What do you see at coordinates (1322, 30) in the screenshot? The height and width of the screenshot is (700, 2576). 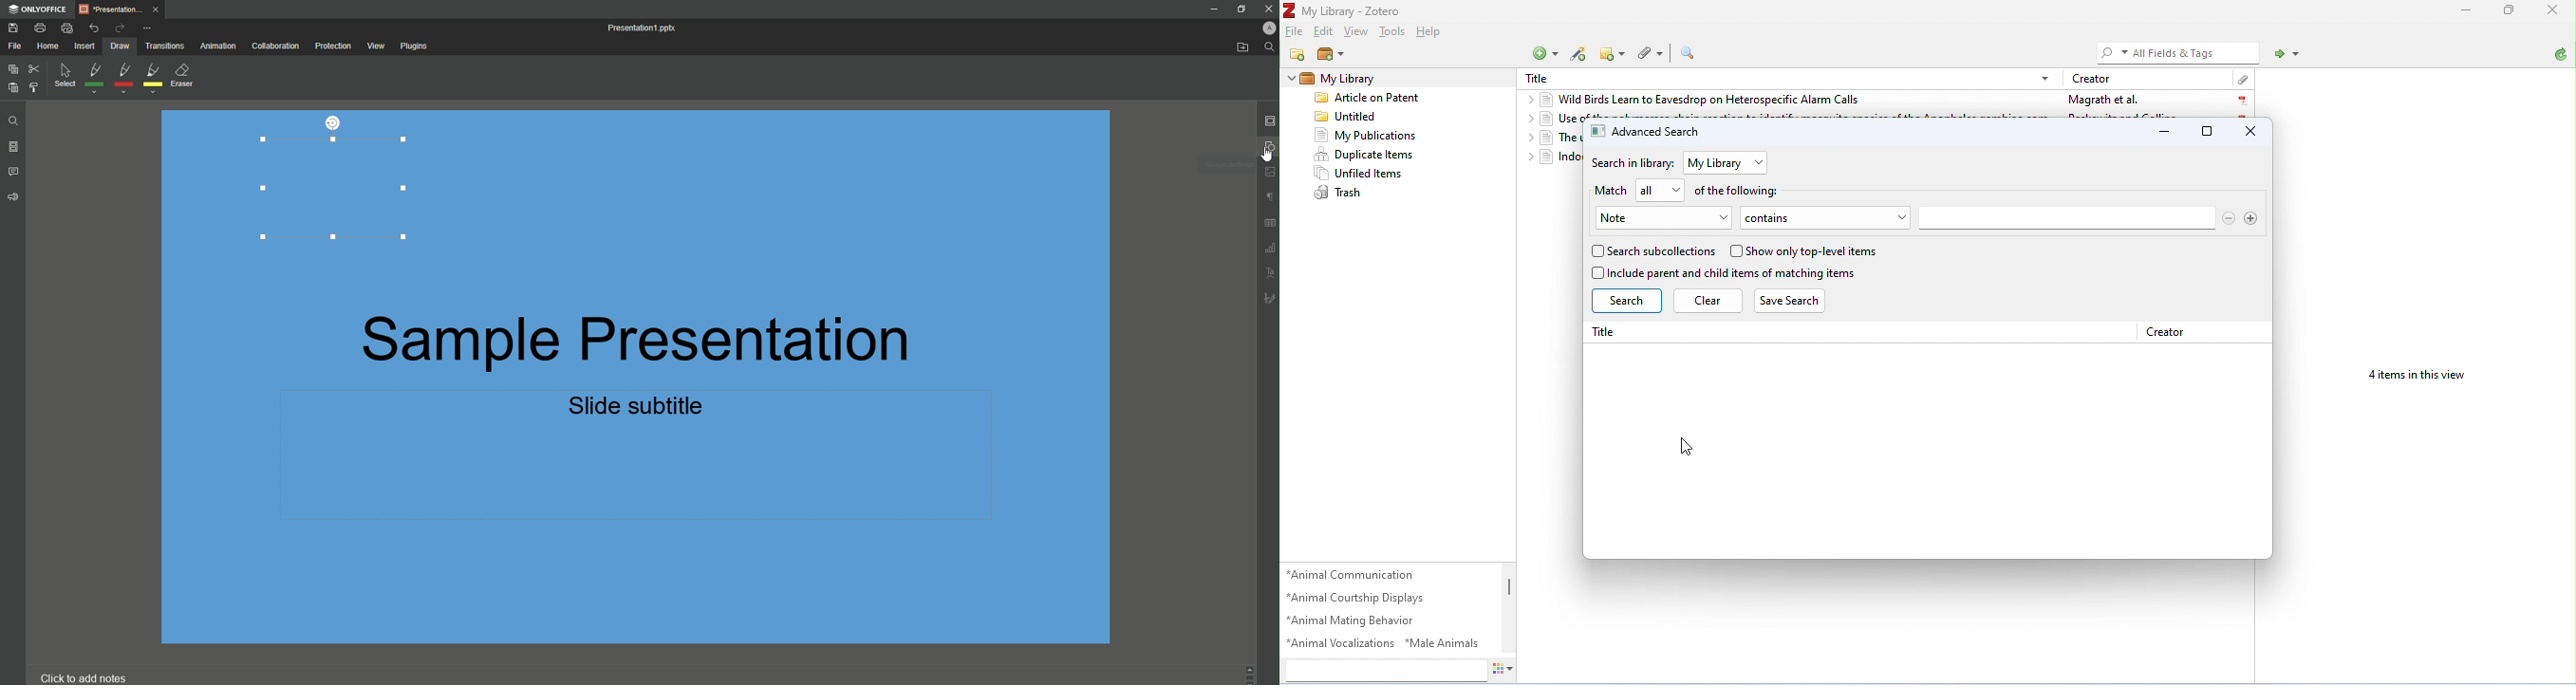 I see `edit` at bounding box center [1322, 30].